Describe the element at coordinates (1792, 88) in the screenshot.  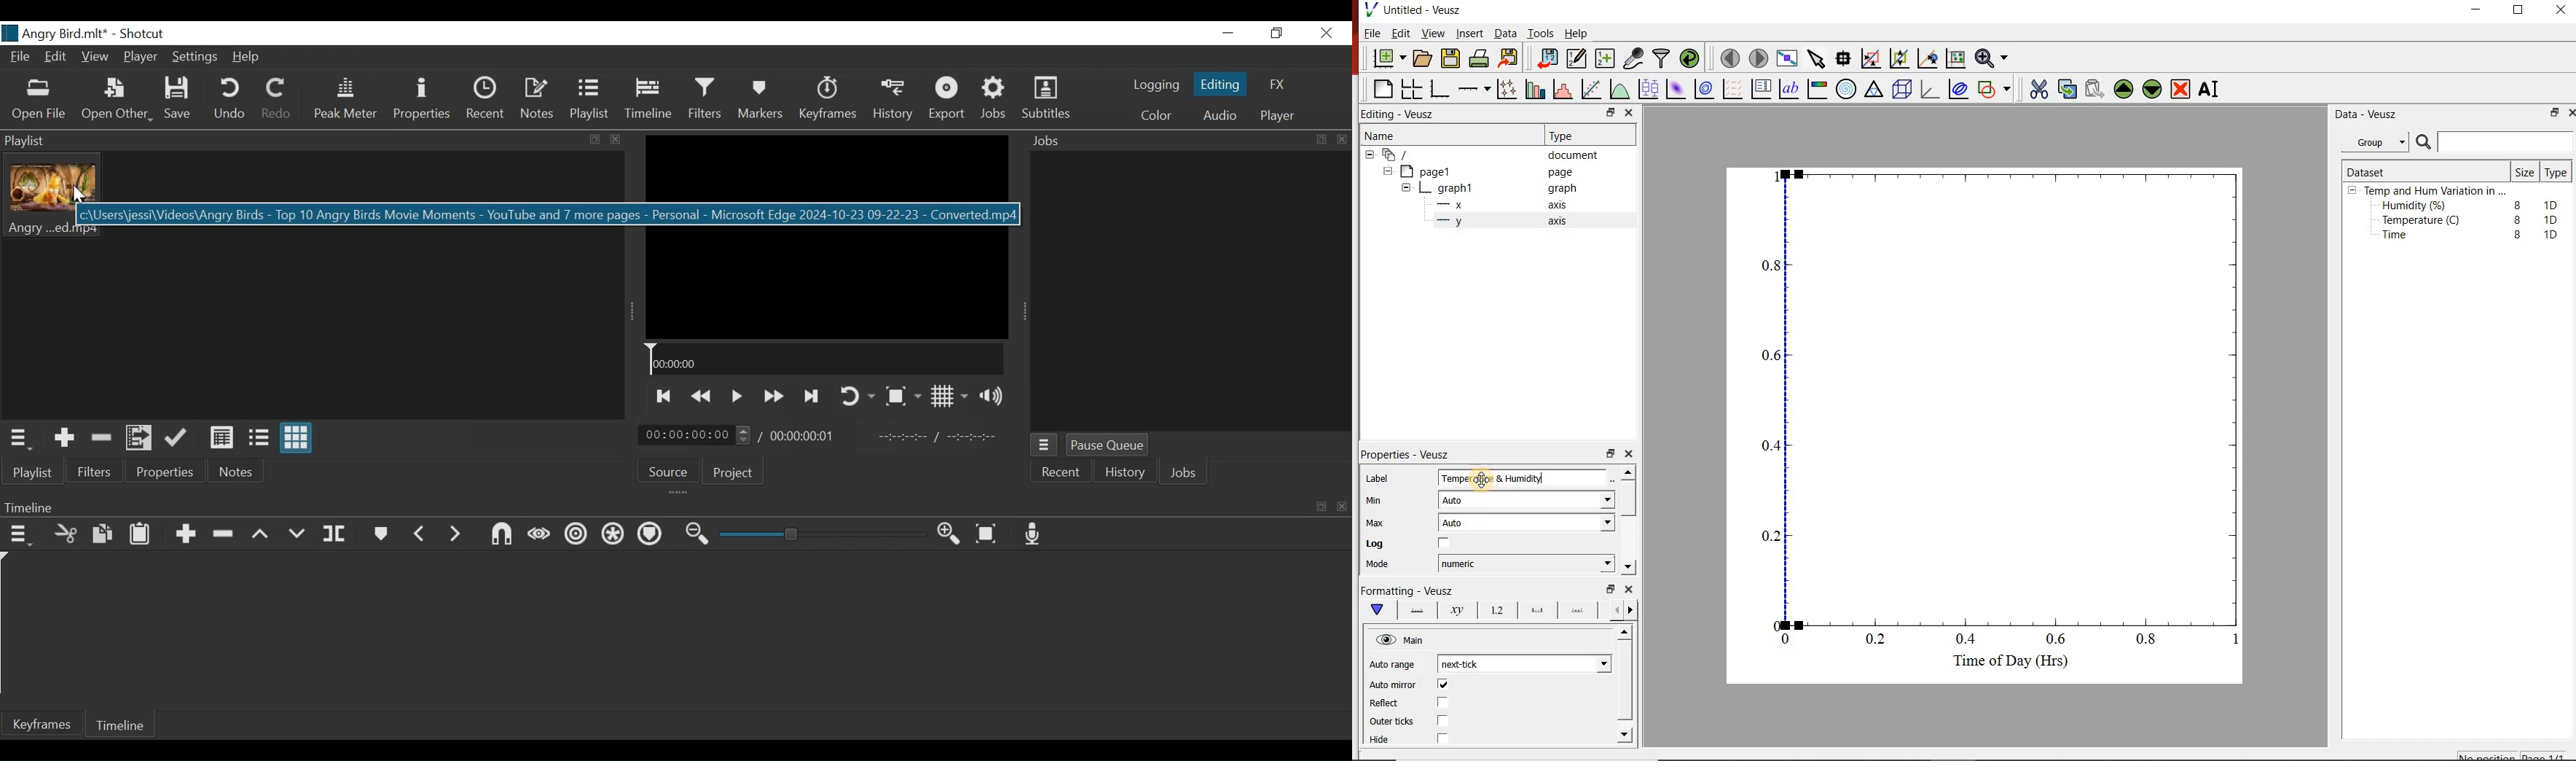
I see `text label` at that location.